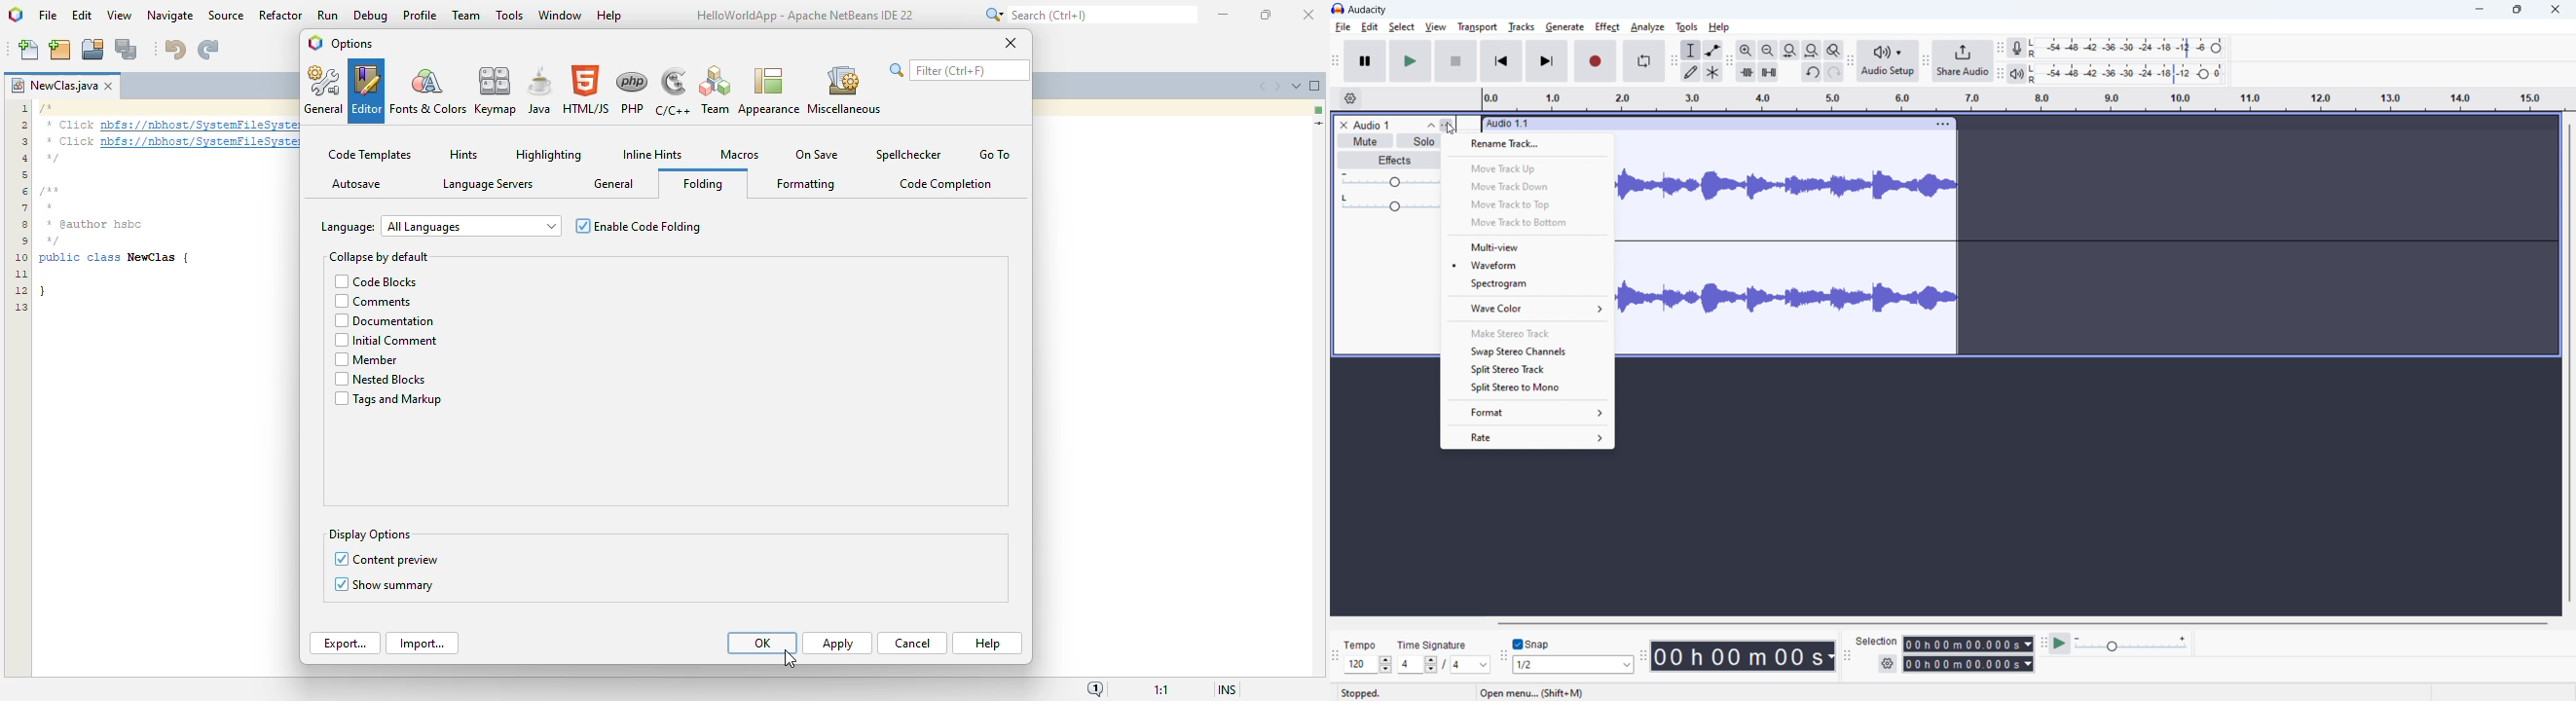  I want to click on horizontal scrollbar, so click(2024, 623).